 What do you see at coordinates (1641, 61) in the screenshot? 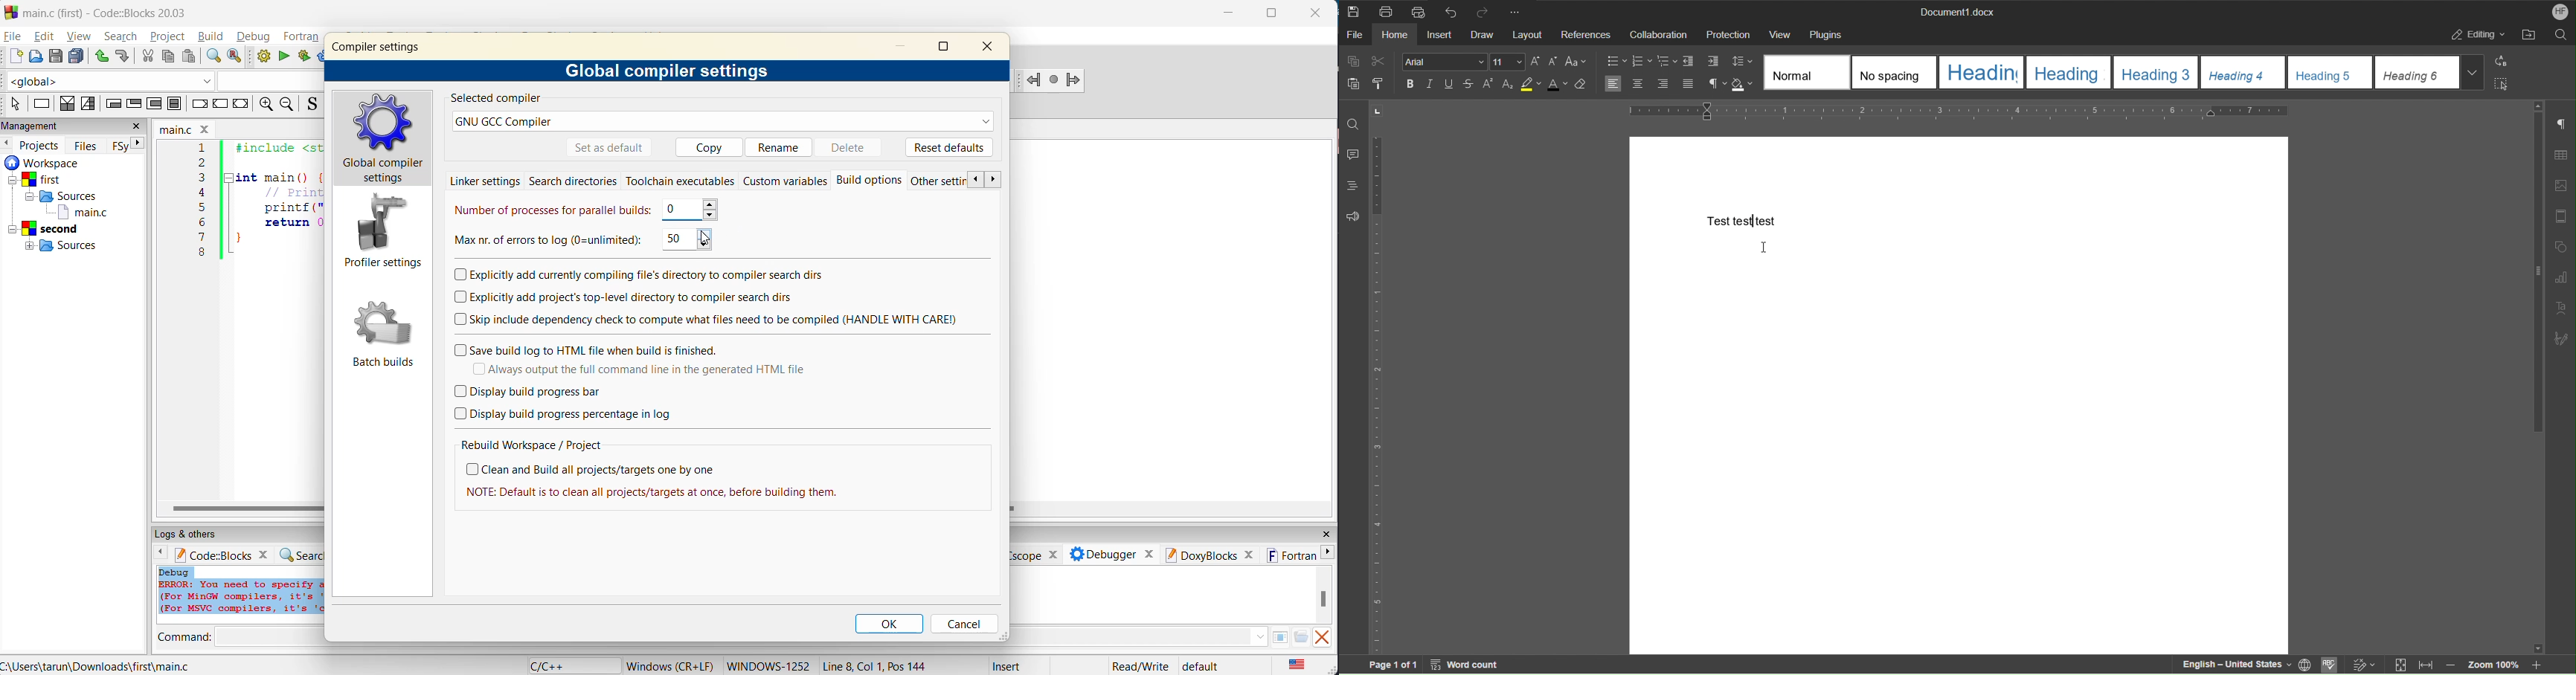
I see `Numbered List` at bounding box center [1641, 61].